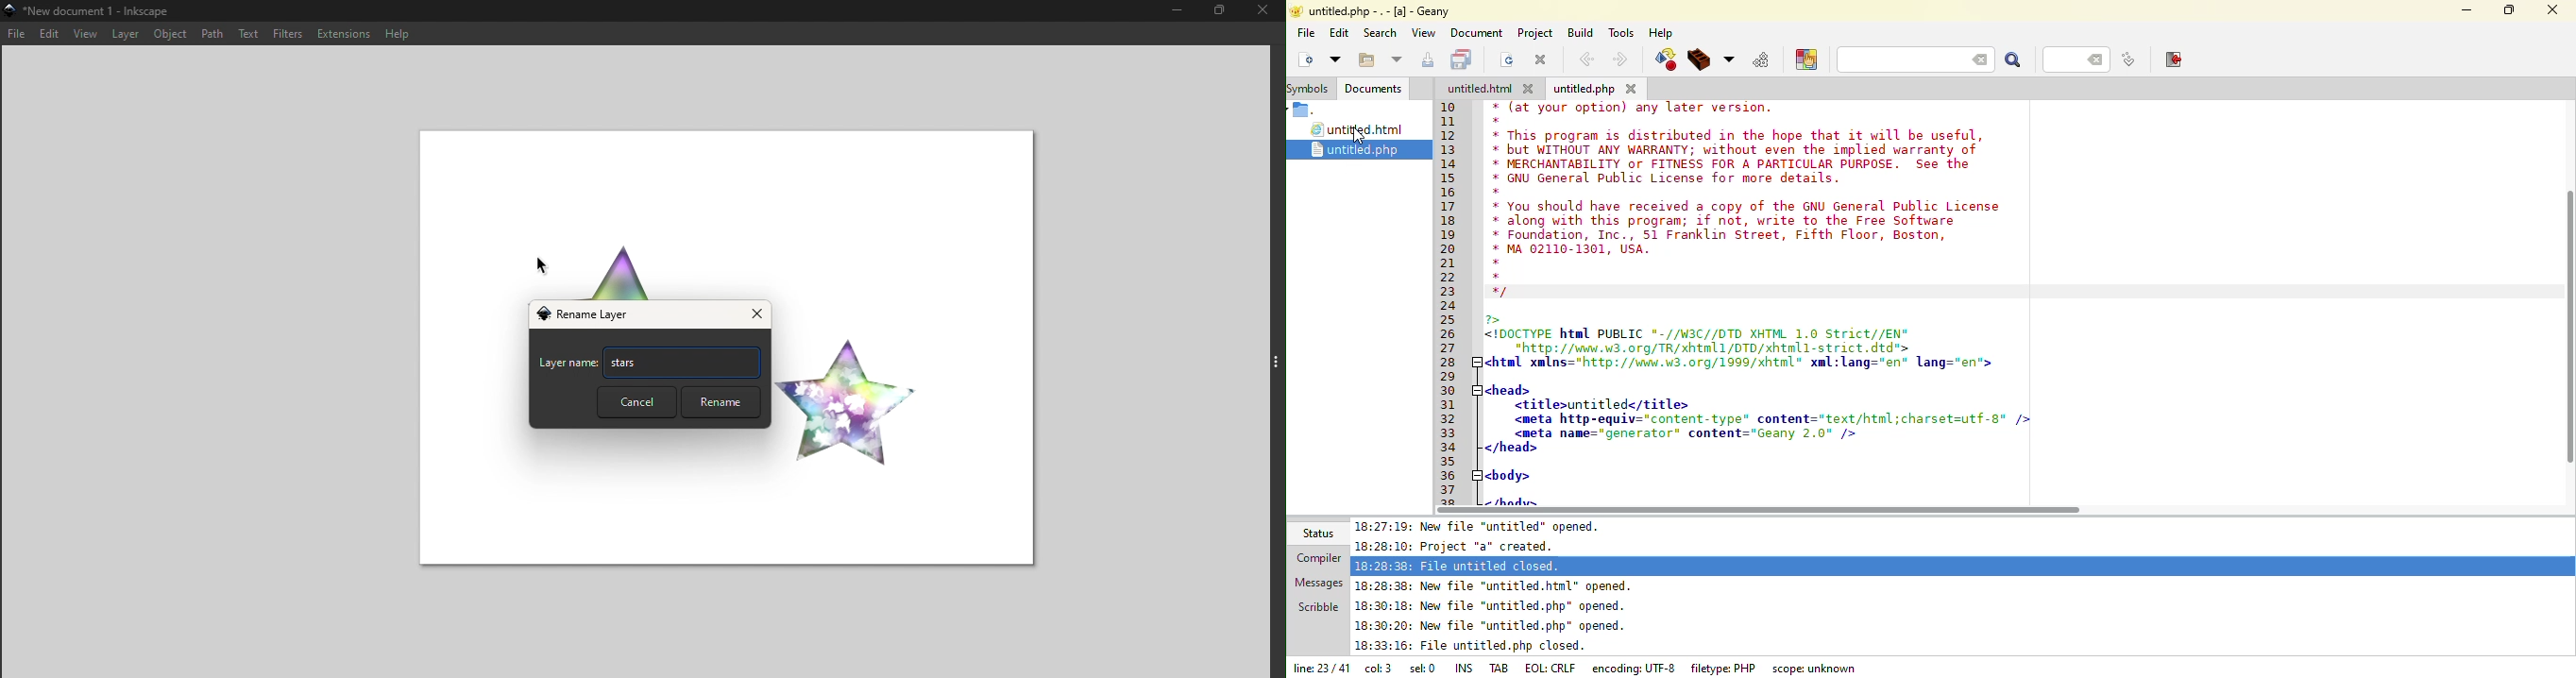  Describe the element at coordinates (568, 365) in the screenshot. I see `Layer name` at that location.